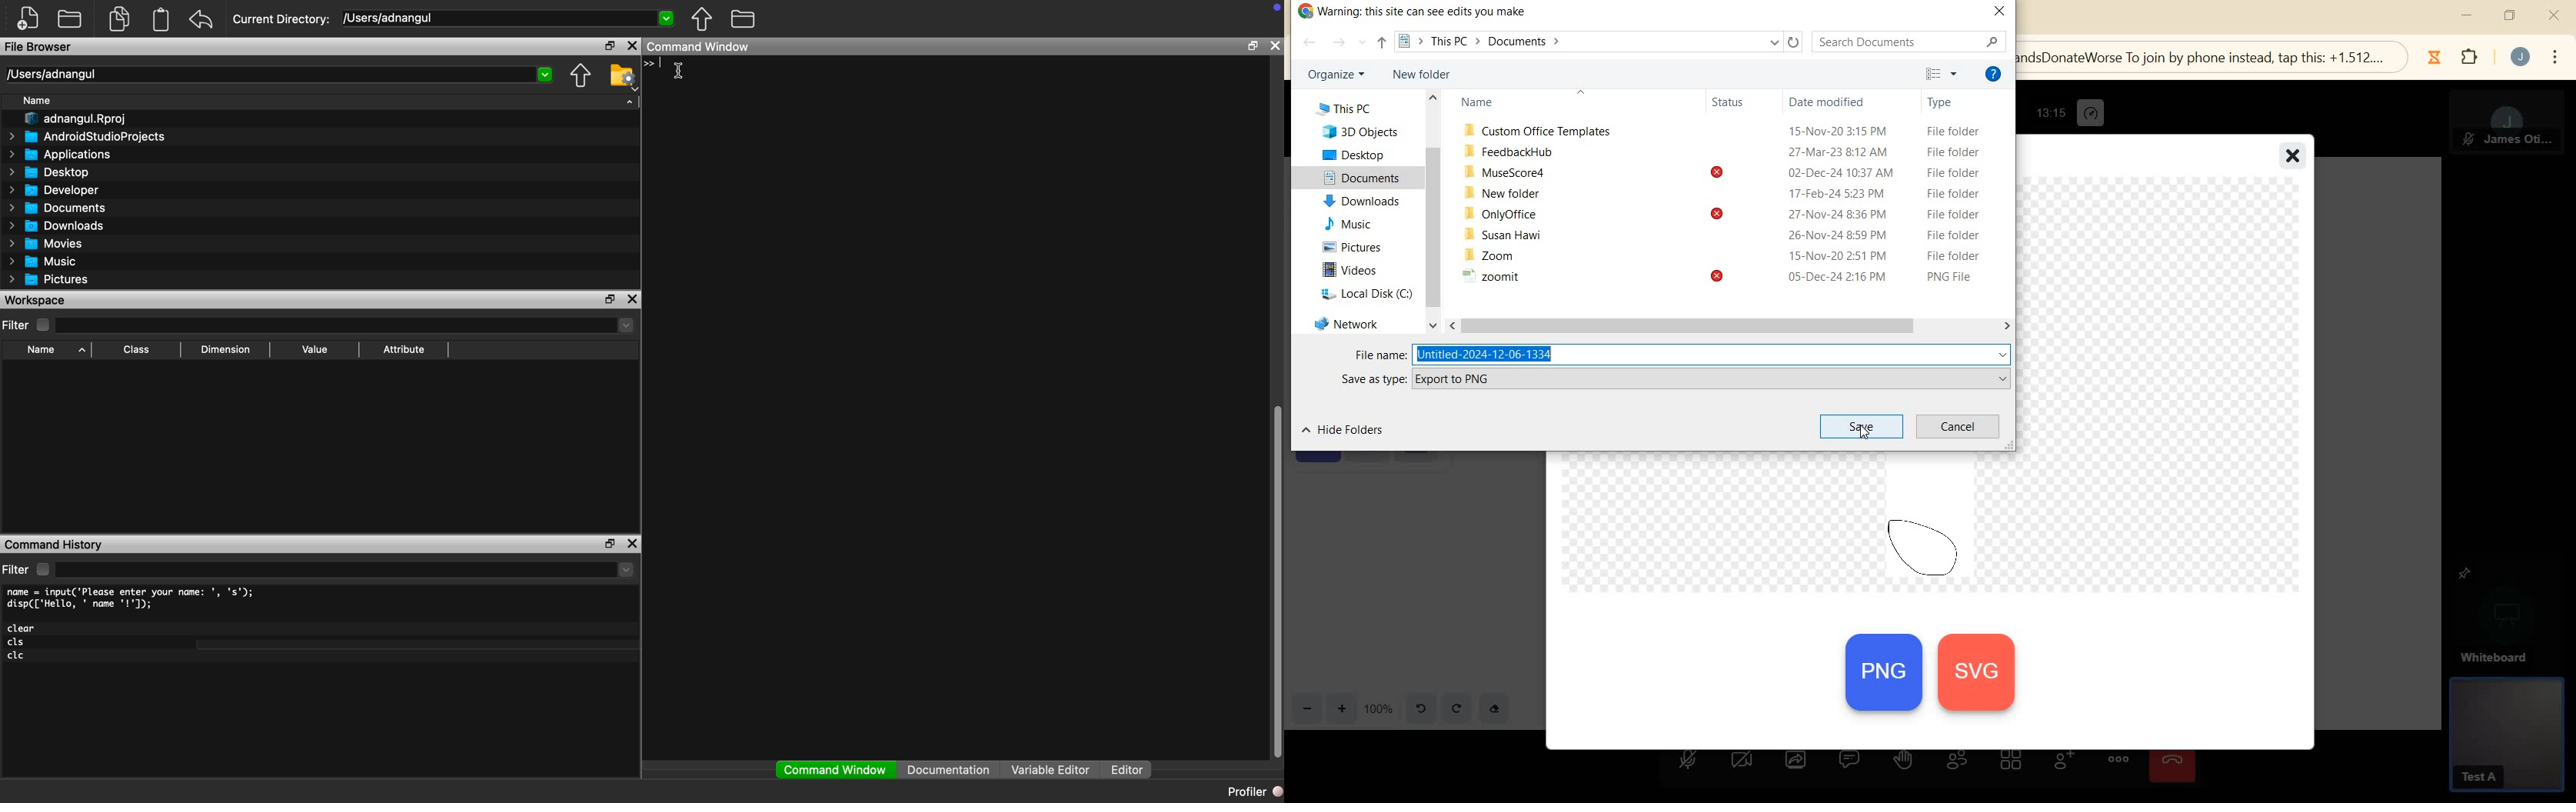  I want to click on CANCEL, so click(1962, 428).